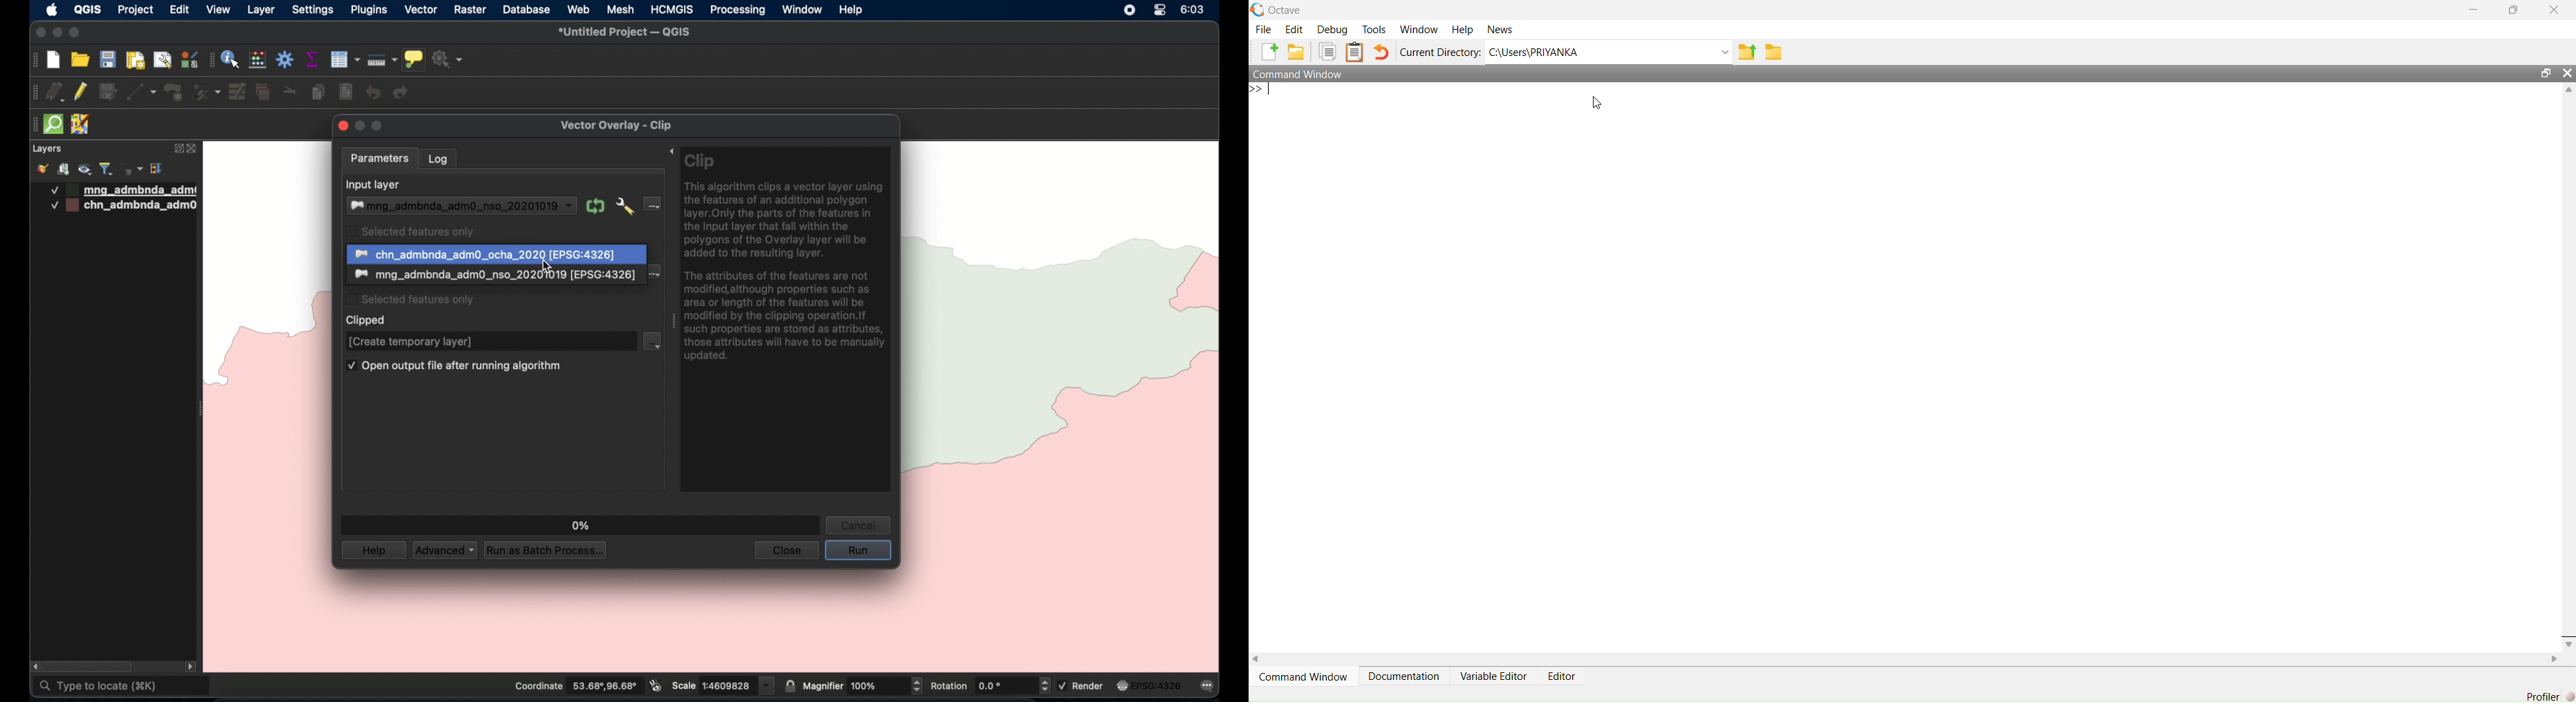 Image resolution: width=2576 pixels, height=728 pixels. I want to click on view, so click(219, 9).